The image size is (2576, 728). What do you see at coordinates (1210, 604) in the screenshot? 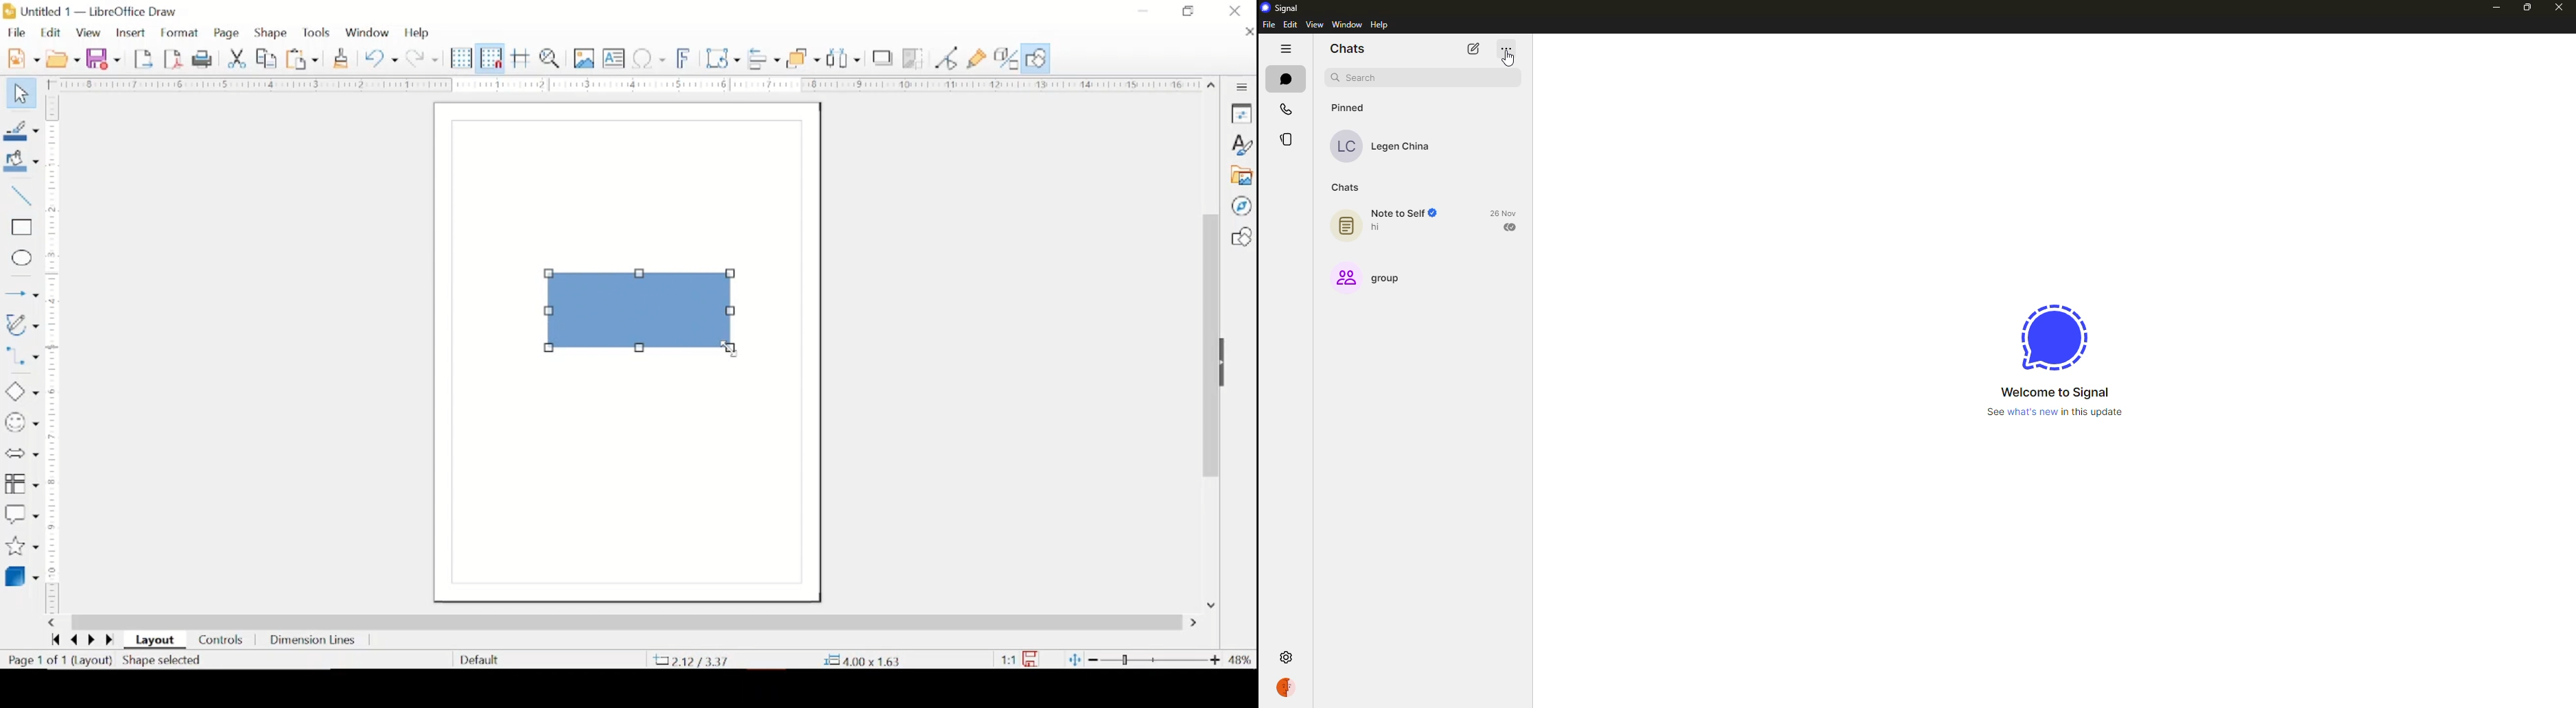
I see `scroll down arrow` at bounding box center [1210, 604].